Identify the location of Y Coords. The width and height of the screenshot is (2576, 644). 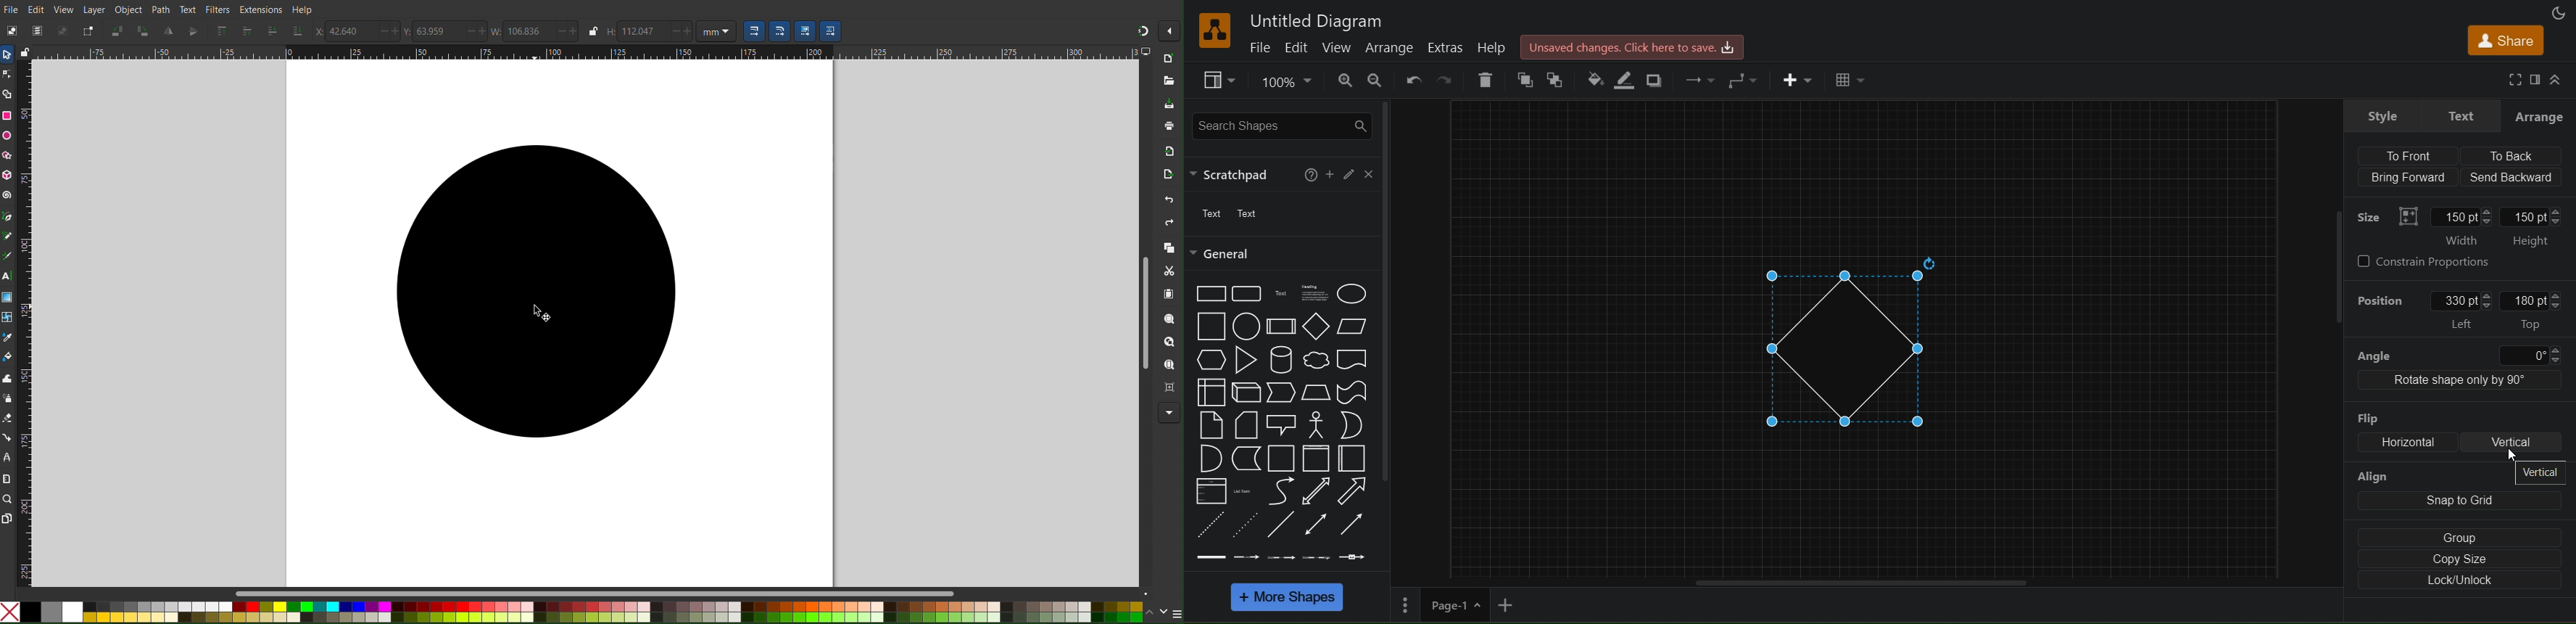
(409, 31).